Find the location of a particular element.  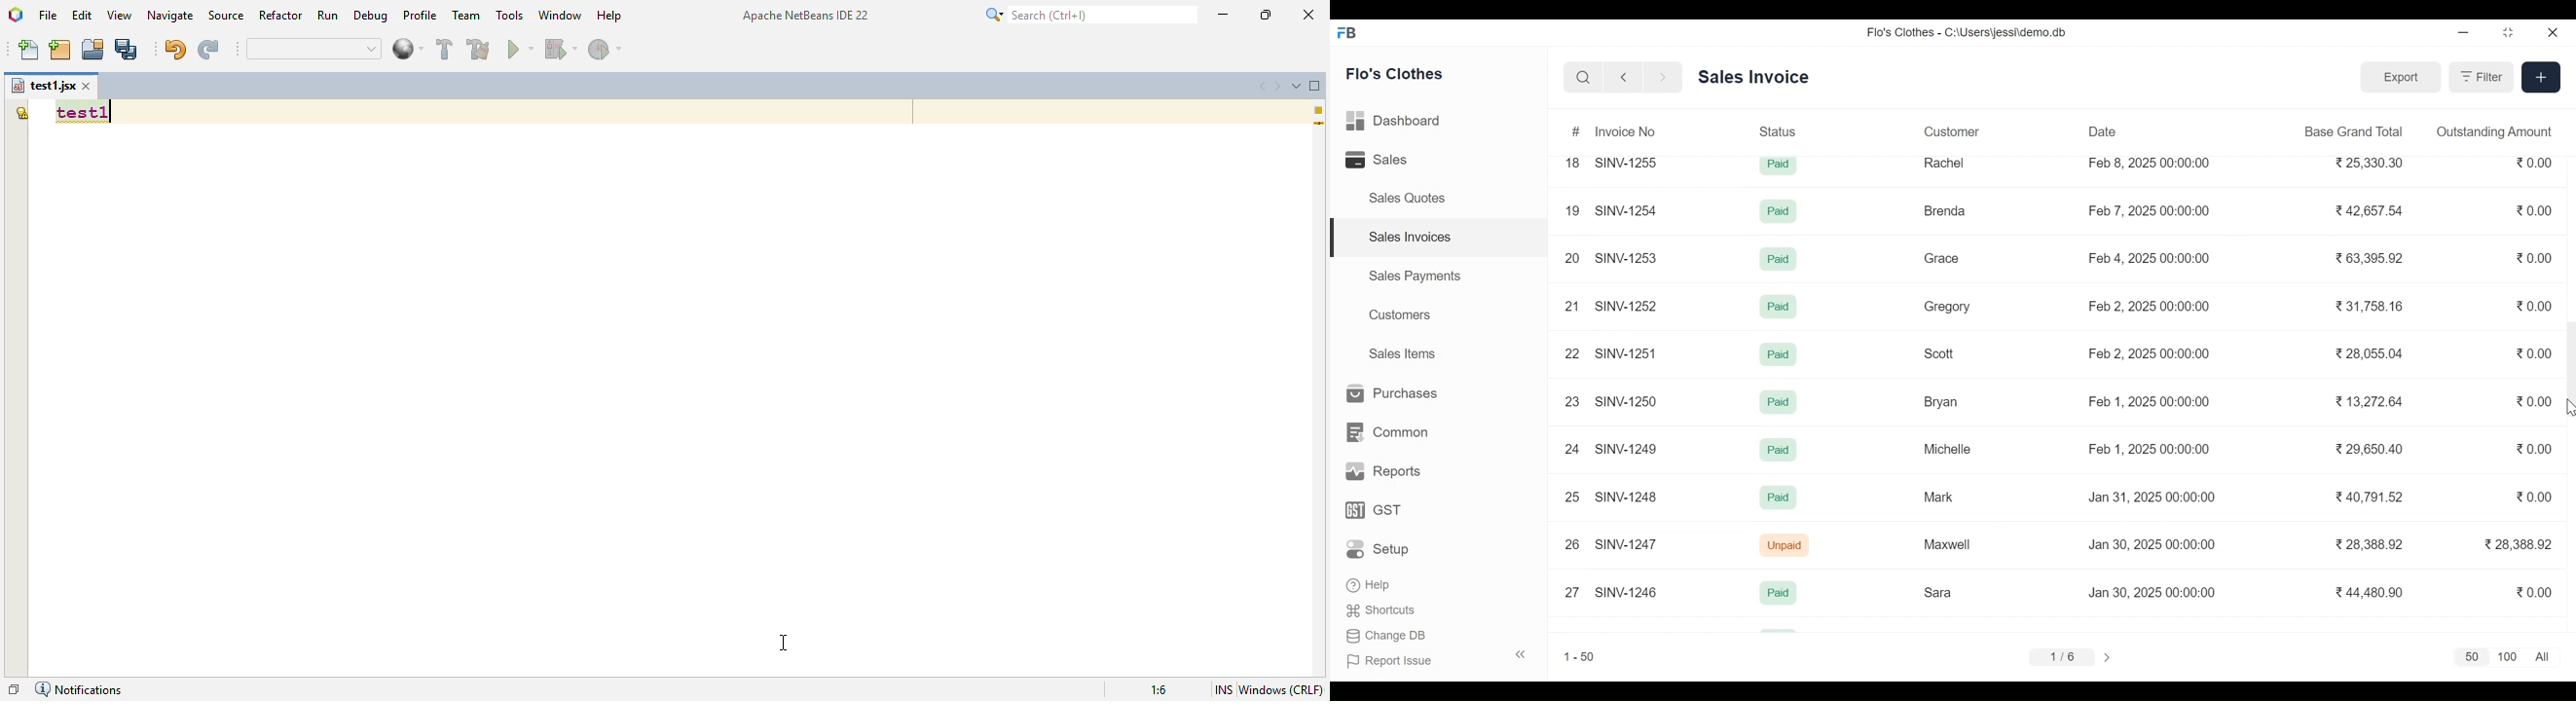

Jan 30, 2025 00:00:00 is located at coordinates (2154, 593).